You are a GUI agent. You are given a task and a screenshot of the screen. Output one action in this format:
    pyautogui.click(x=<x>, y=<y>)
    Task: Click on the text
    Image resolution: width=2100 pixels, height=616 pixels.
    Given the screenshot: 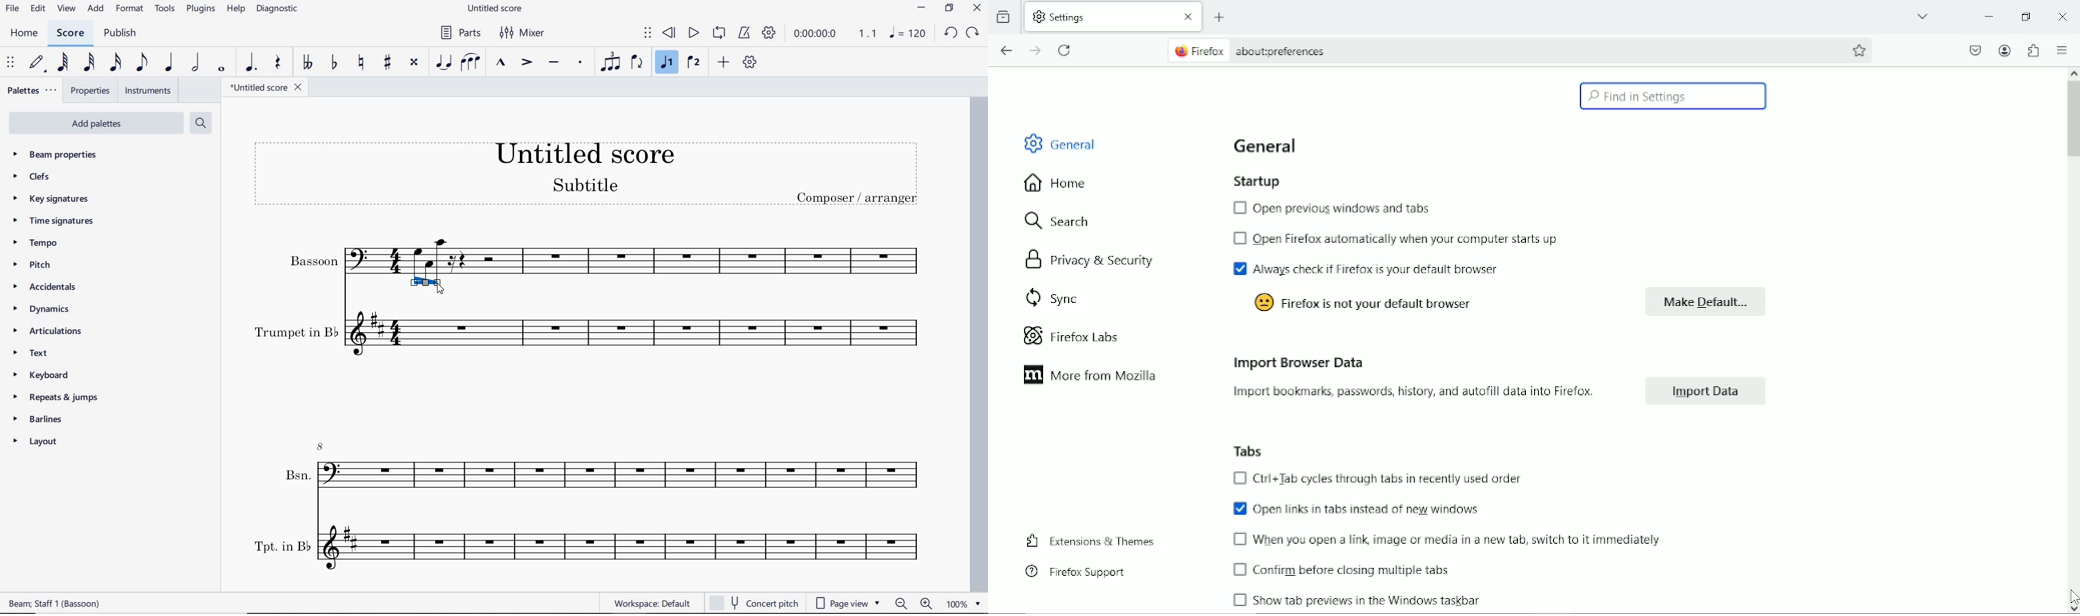 What is the action you would take?
    pyautogui.click(x=32, y=353)
    